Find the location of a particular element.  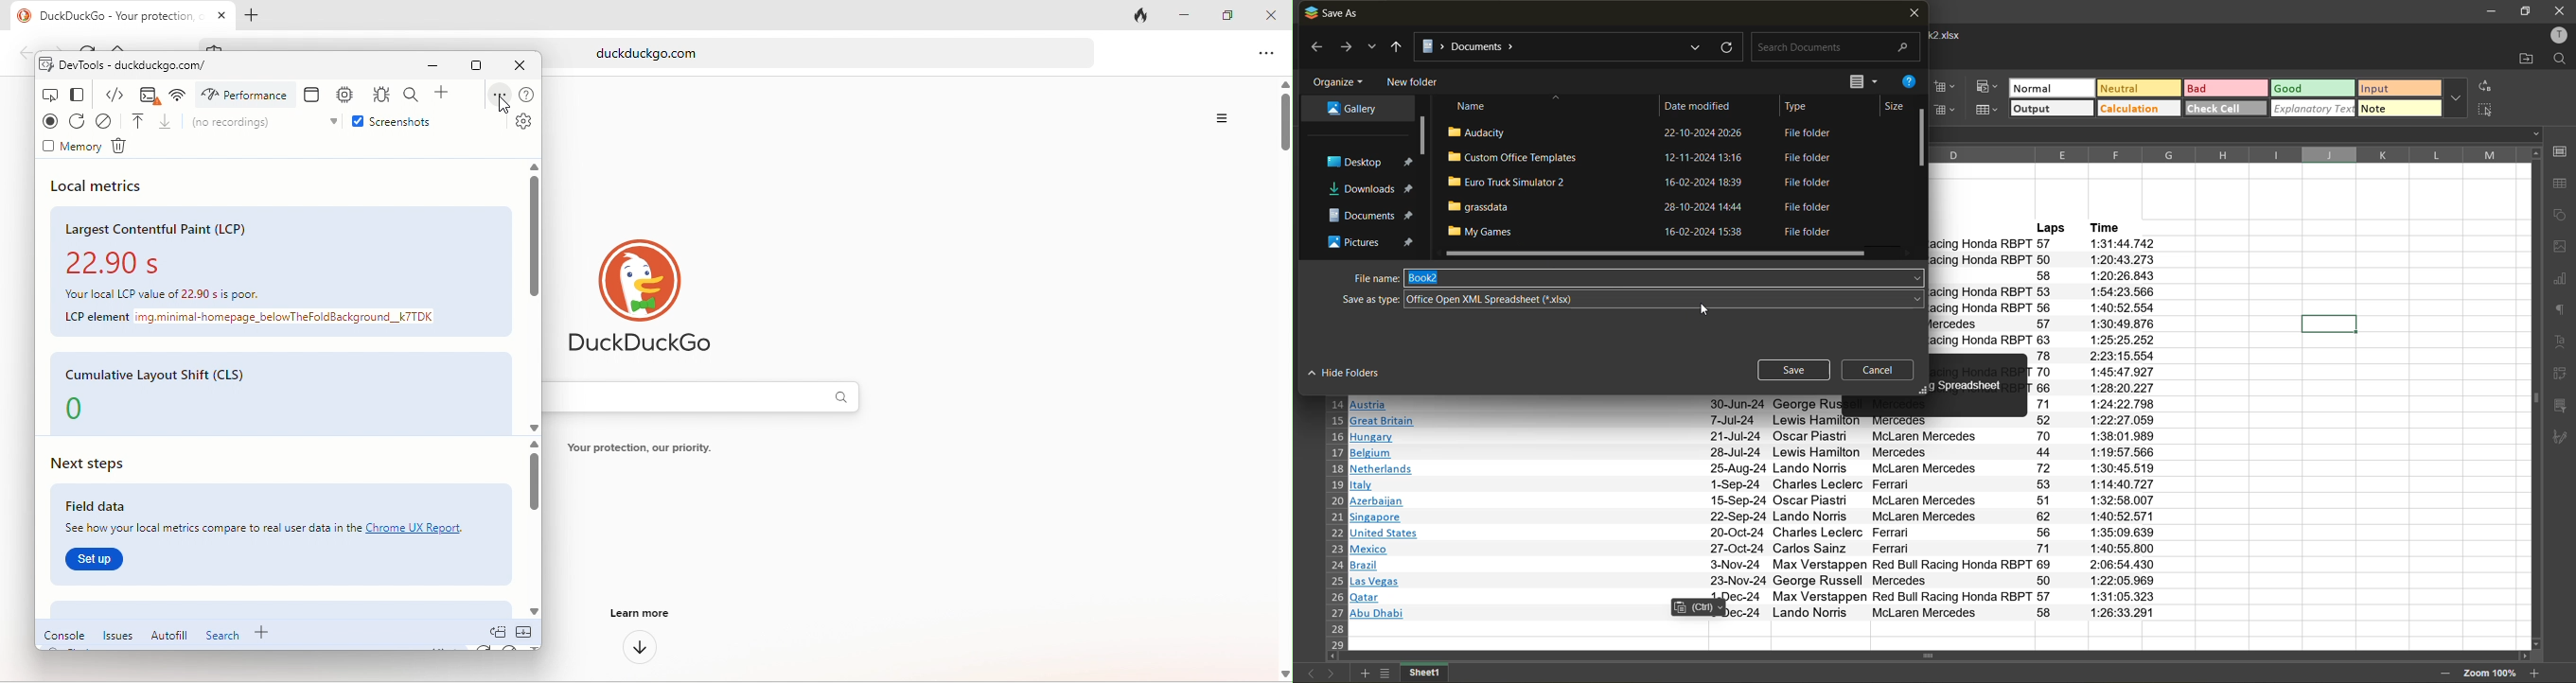

option is located at coordinates (1225, 118).